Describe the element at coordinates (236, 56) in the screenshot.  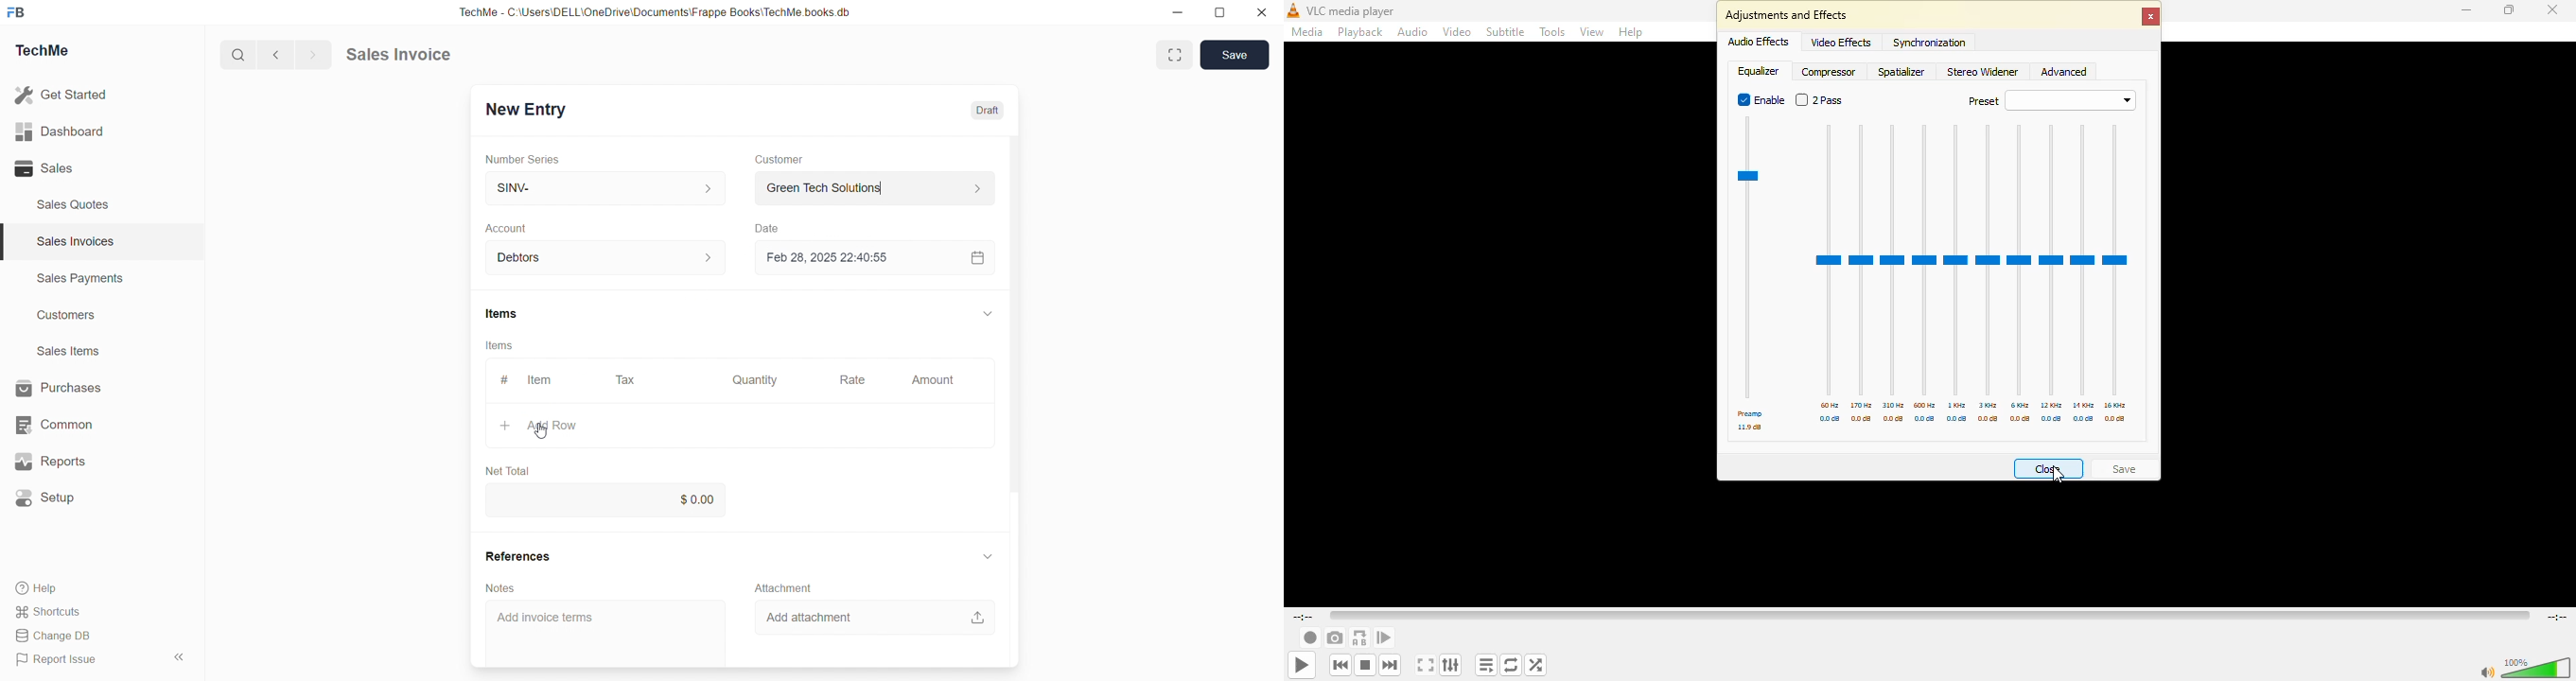
I see `search` at that location.